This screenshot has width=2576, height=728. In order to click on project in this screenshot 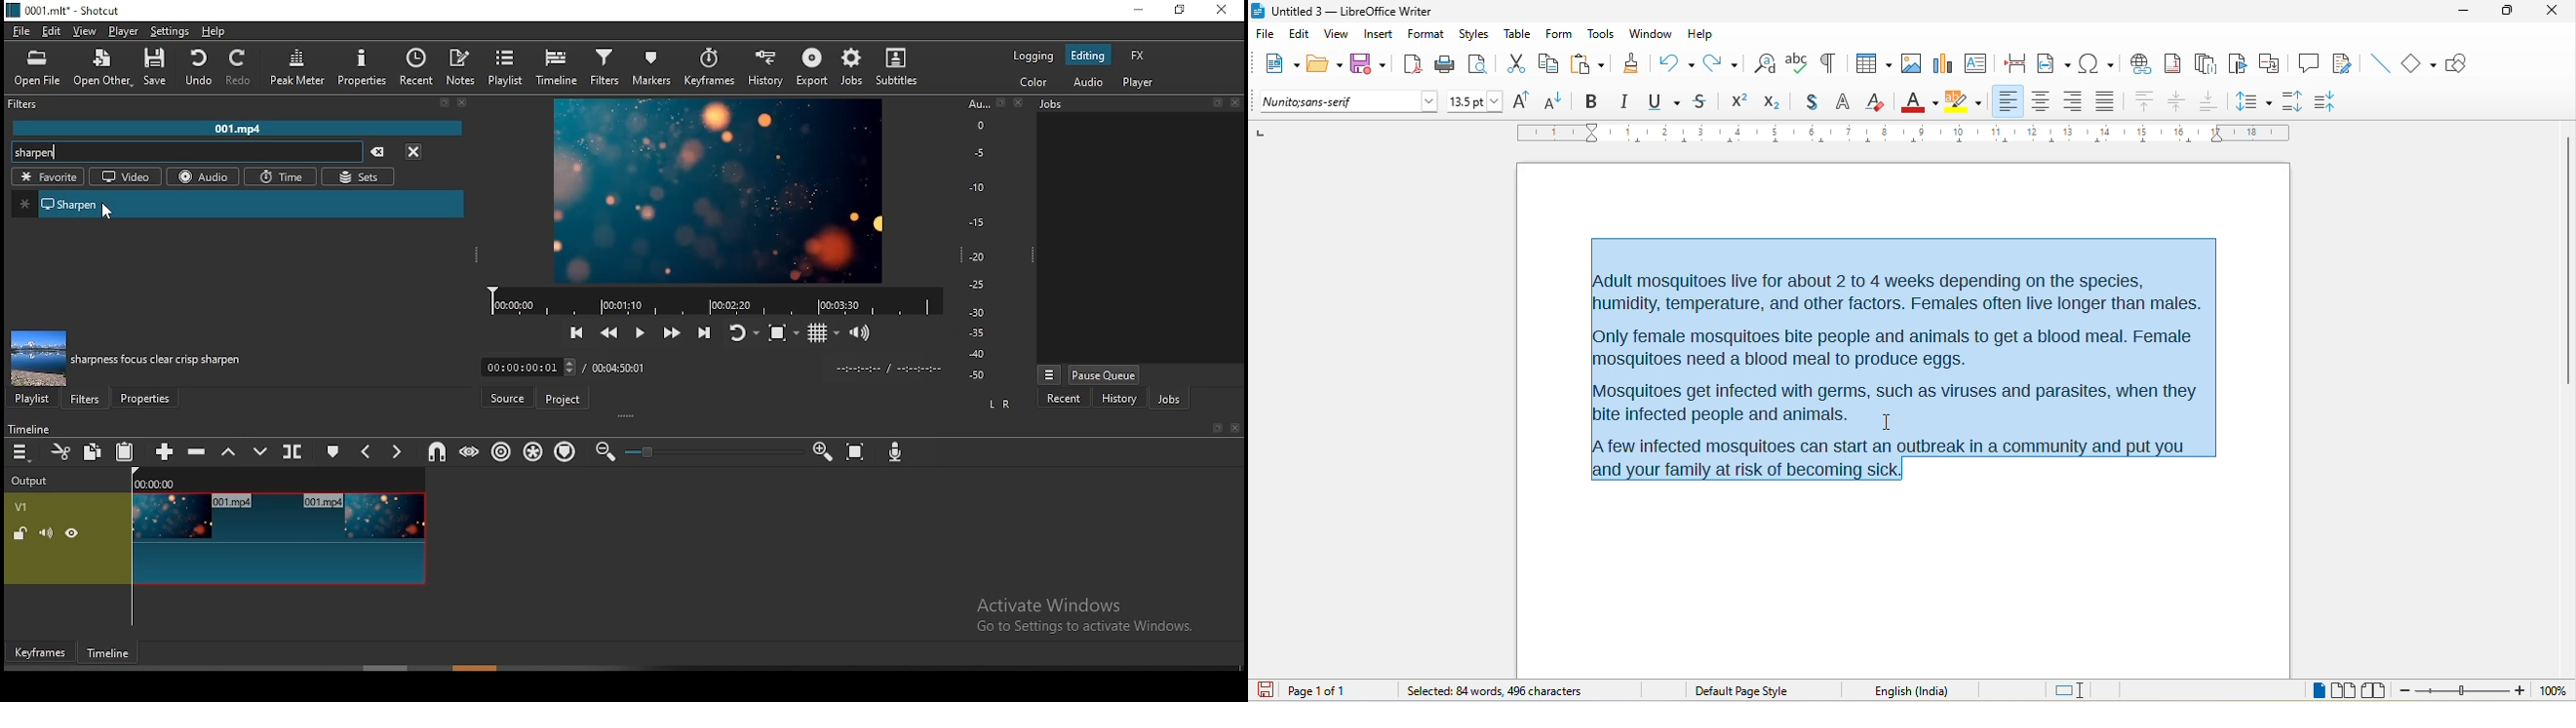, I will do `click(564, 400)`.